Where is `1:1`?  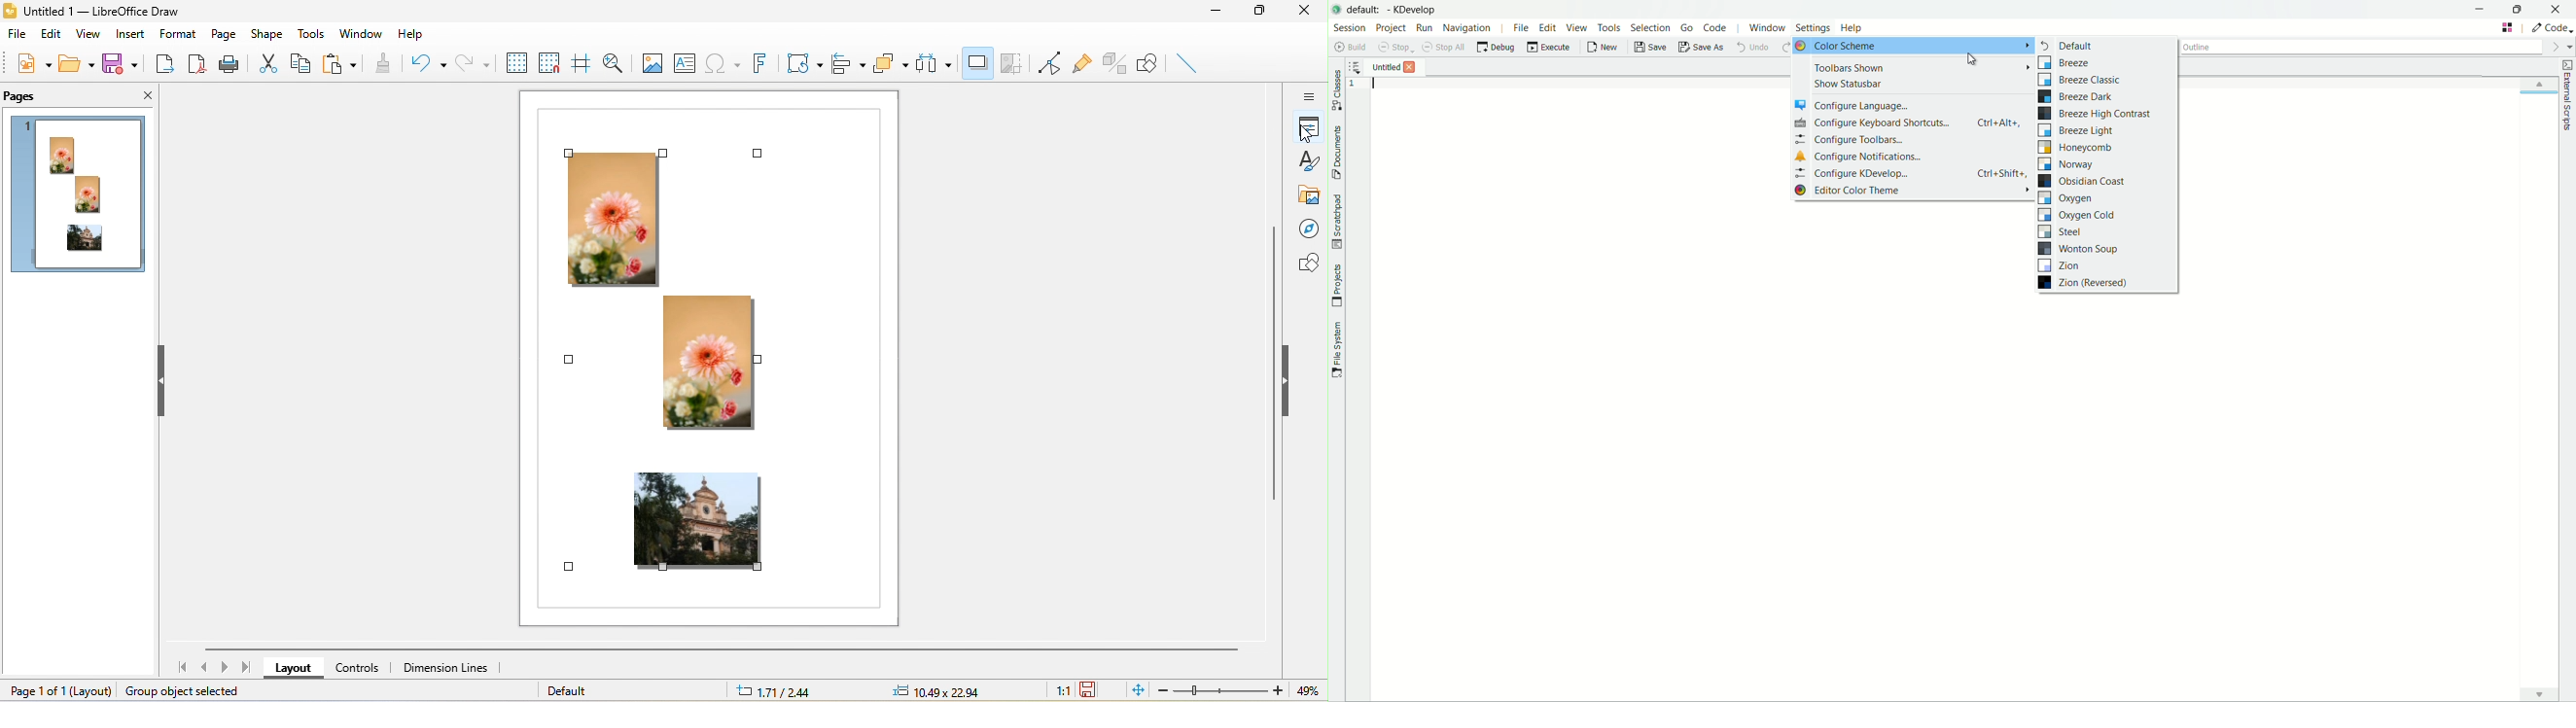
1:1 is located at coordinates (1056, 690).